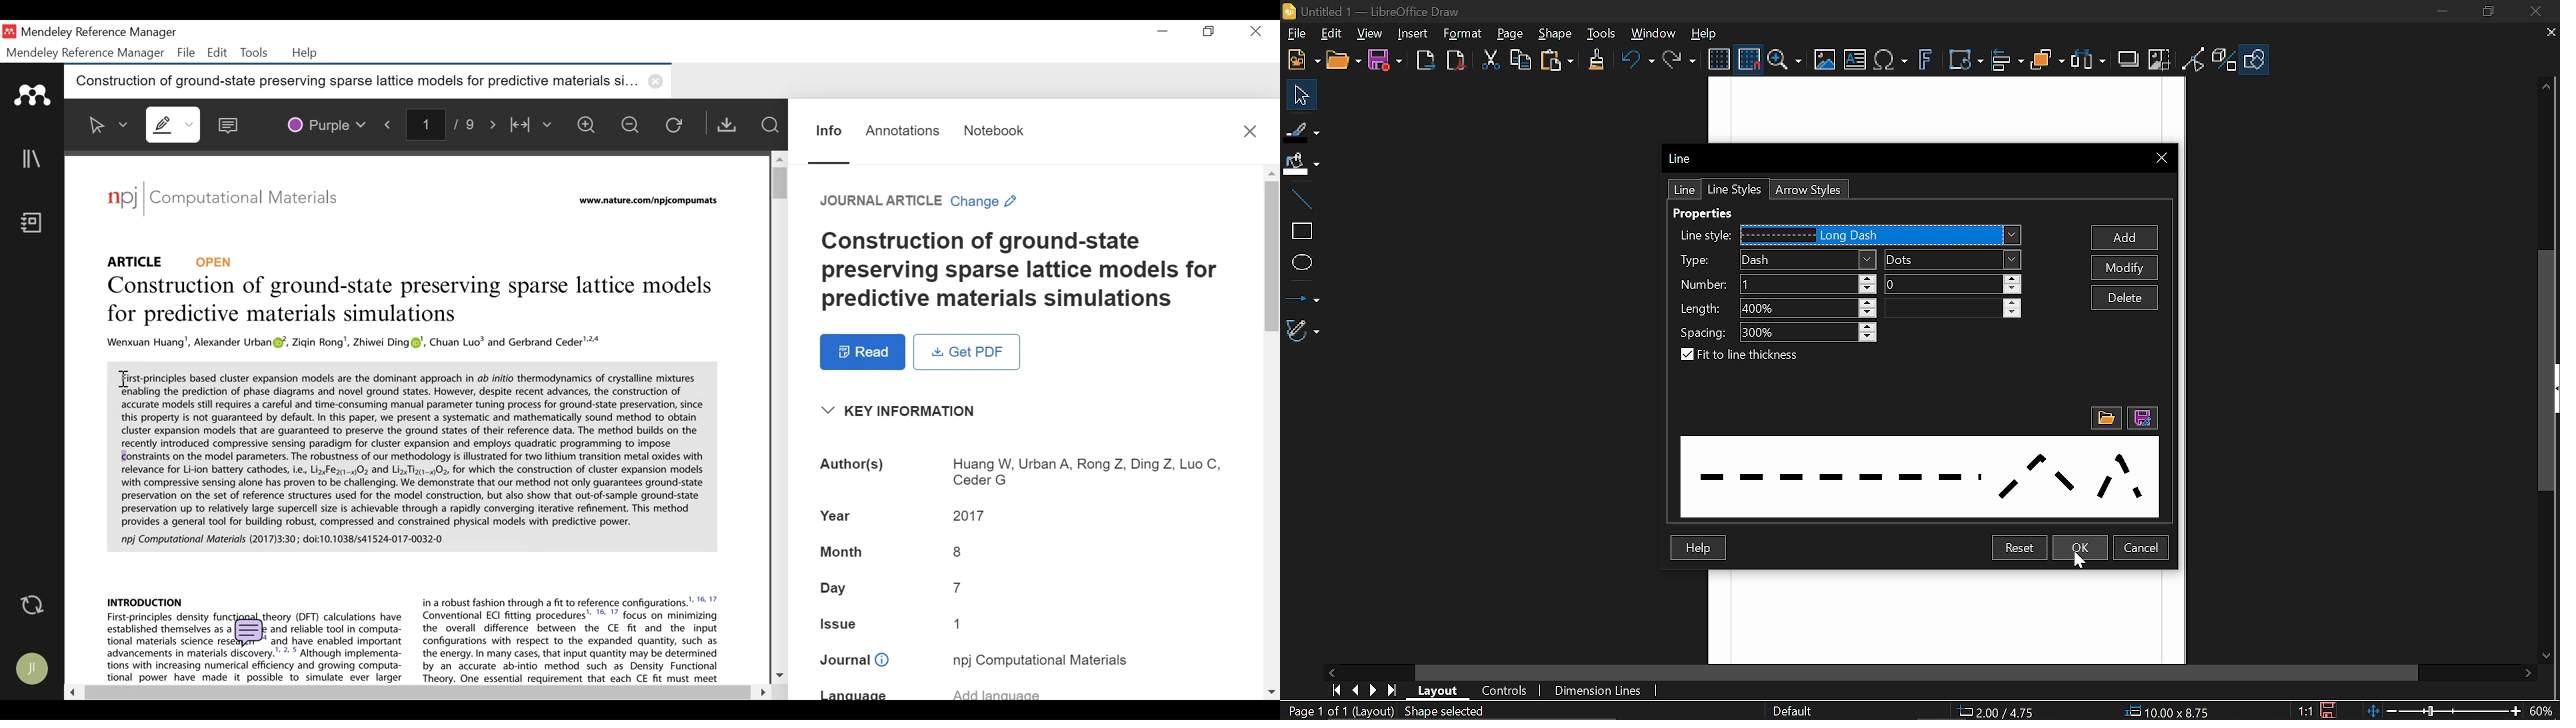  What do you see at coordinates (840, 622) in the screenshot?
I see `Issue` at bounding box center [840, 622].